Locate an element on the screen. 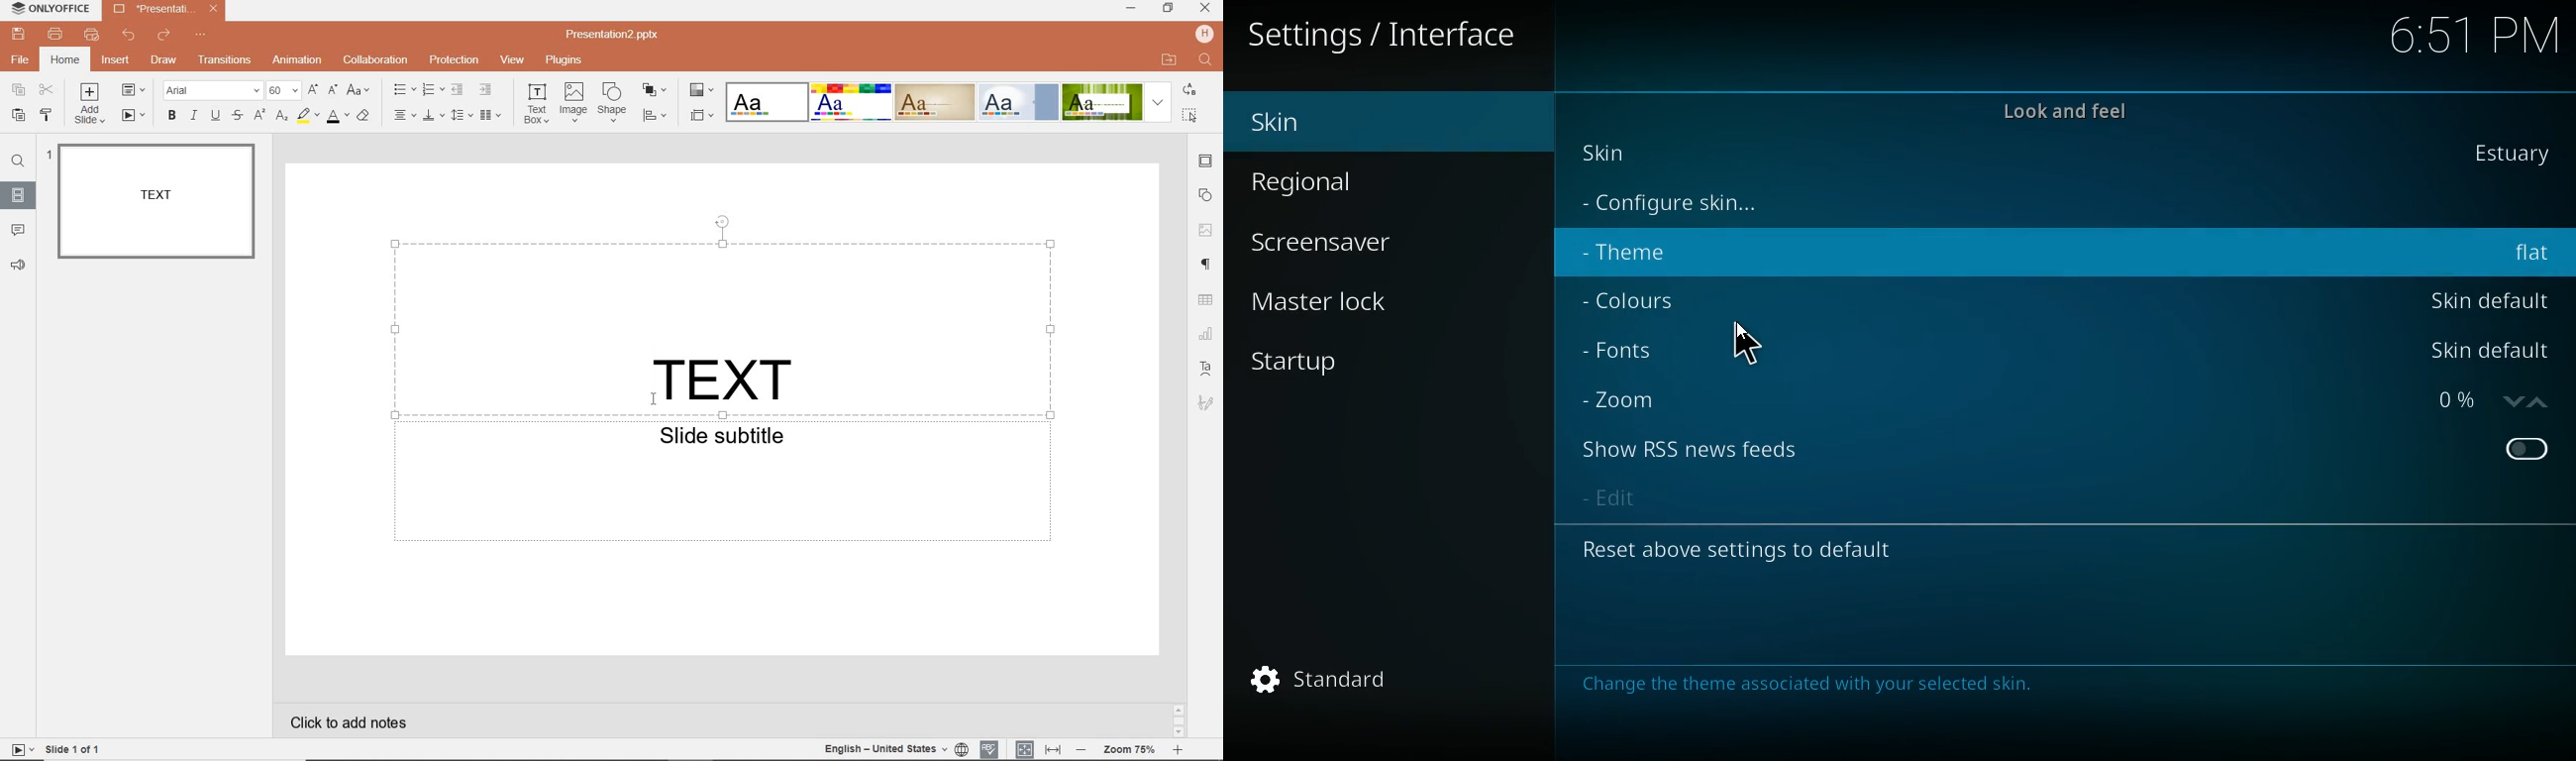  close is located at coordinates (213, 9).